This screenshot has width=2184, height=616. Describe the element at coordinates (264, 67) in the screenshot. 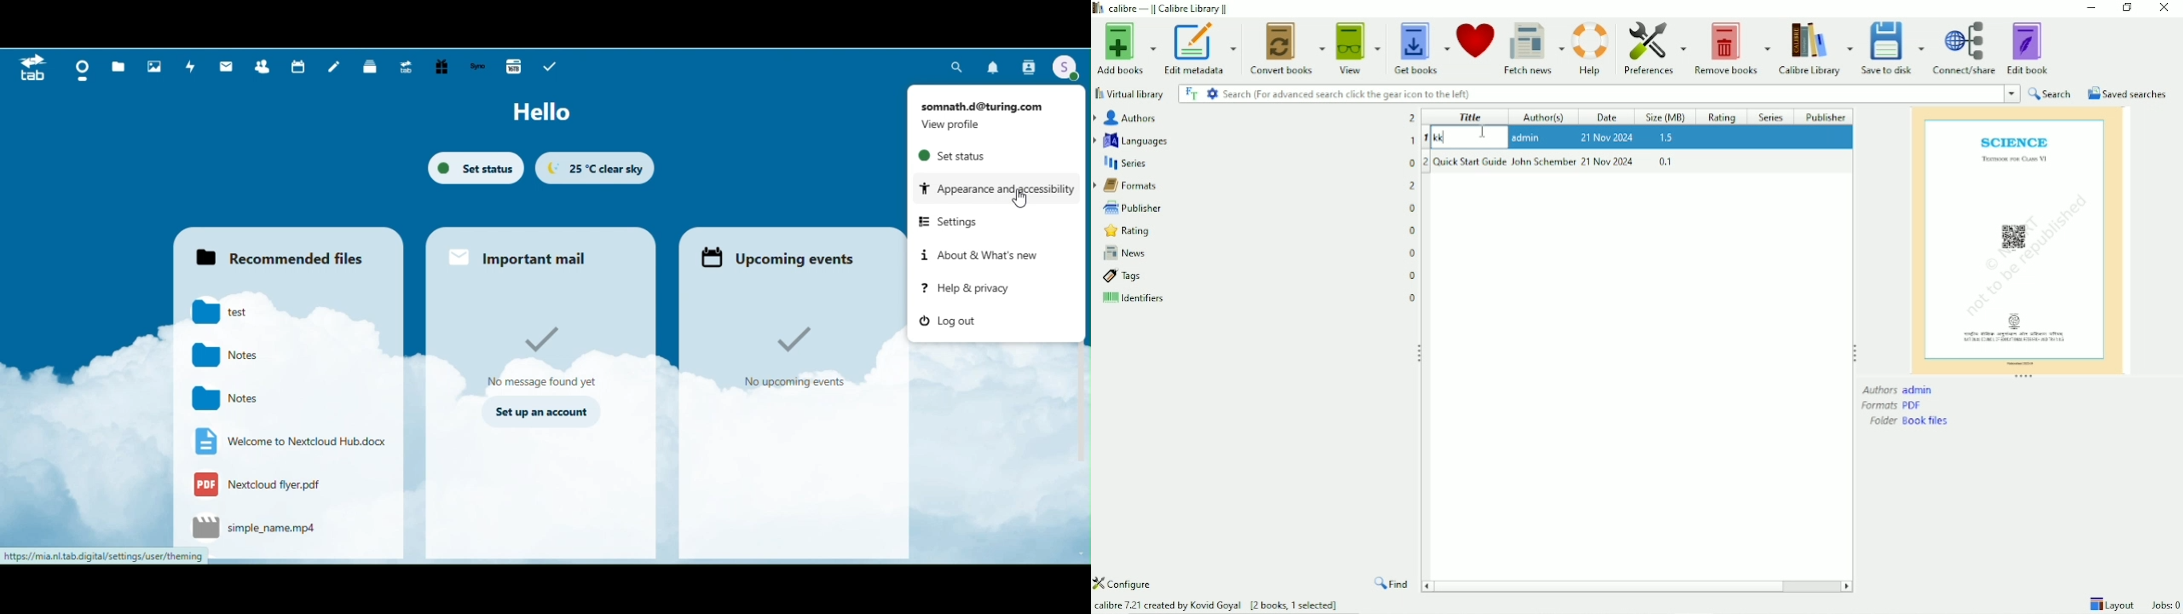

I see `Contacts` at that location.